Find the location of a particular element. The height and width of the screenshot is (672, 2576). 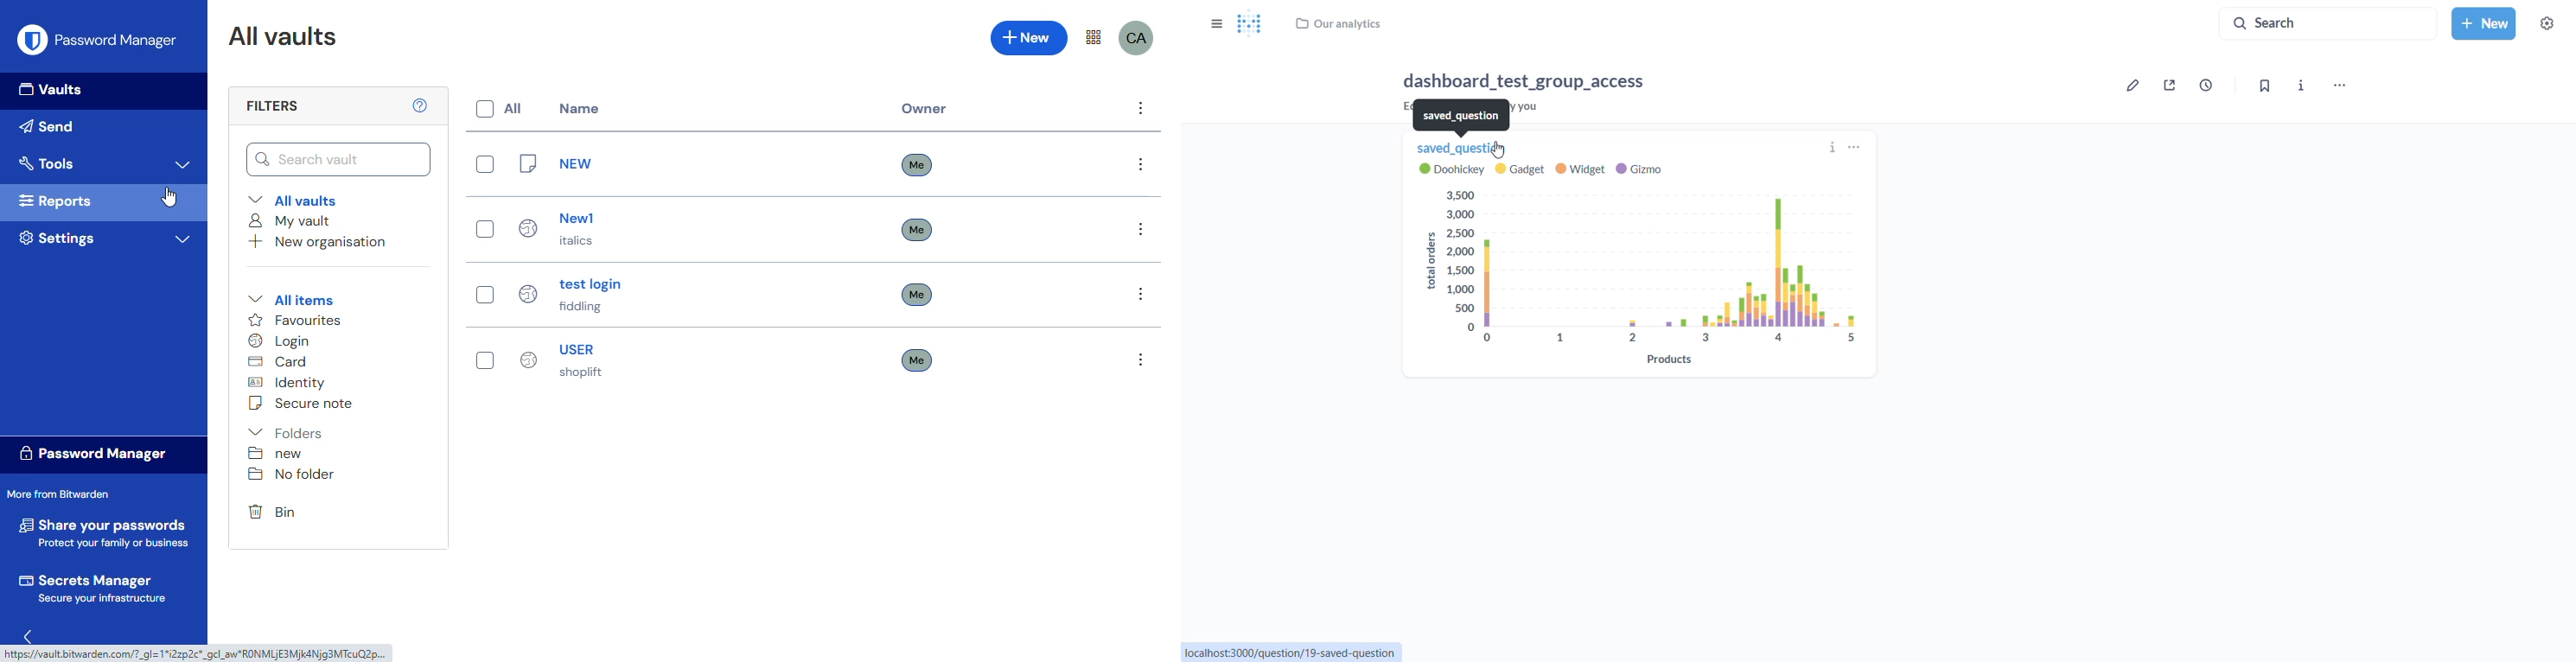

password manager is located at coordinates (117, 40).